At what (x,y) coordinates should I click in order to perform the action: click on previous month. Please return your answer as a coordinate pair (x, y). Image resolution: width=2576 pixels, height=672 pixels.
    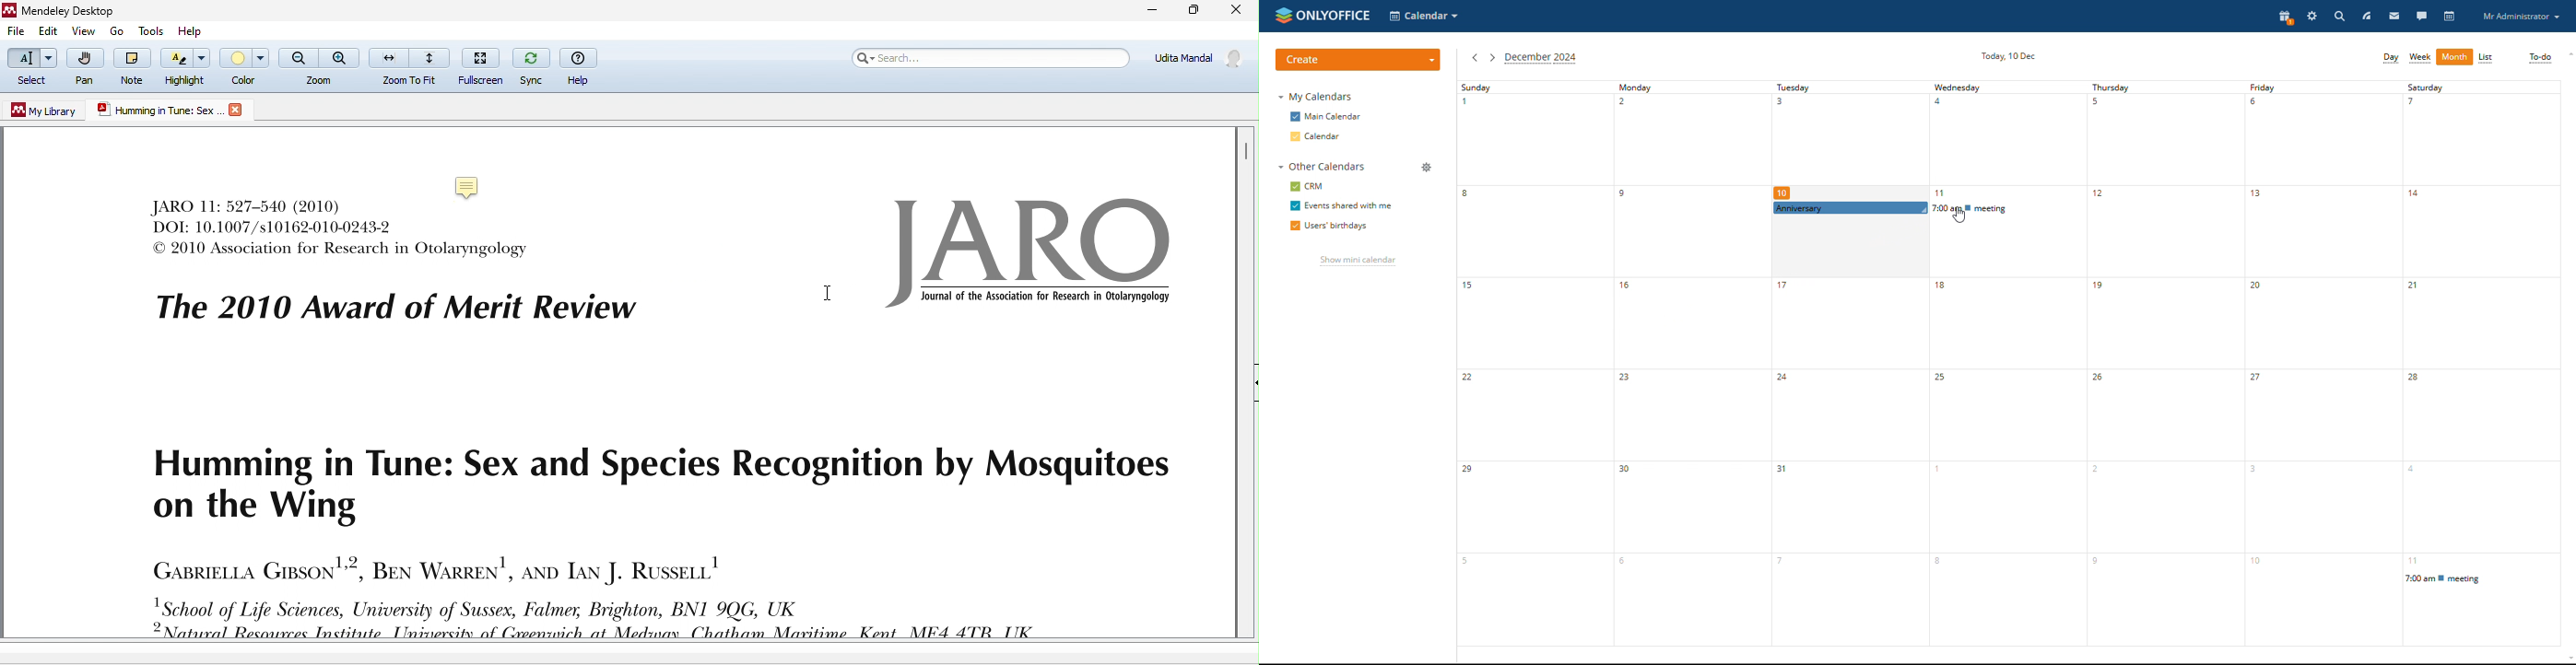
    Looking at the image, I should click on (1474, 58).